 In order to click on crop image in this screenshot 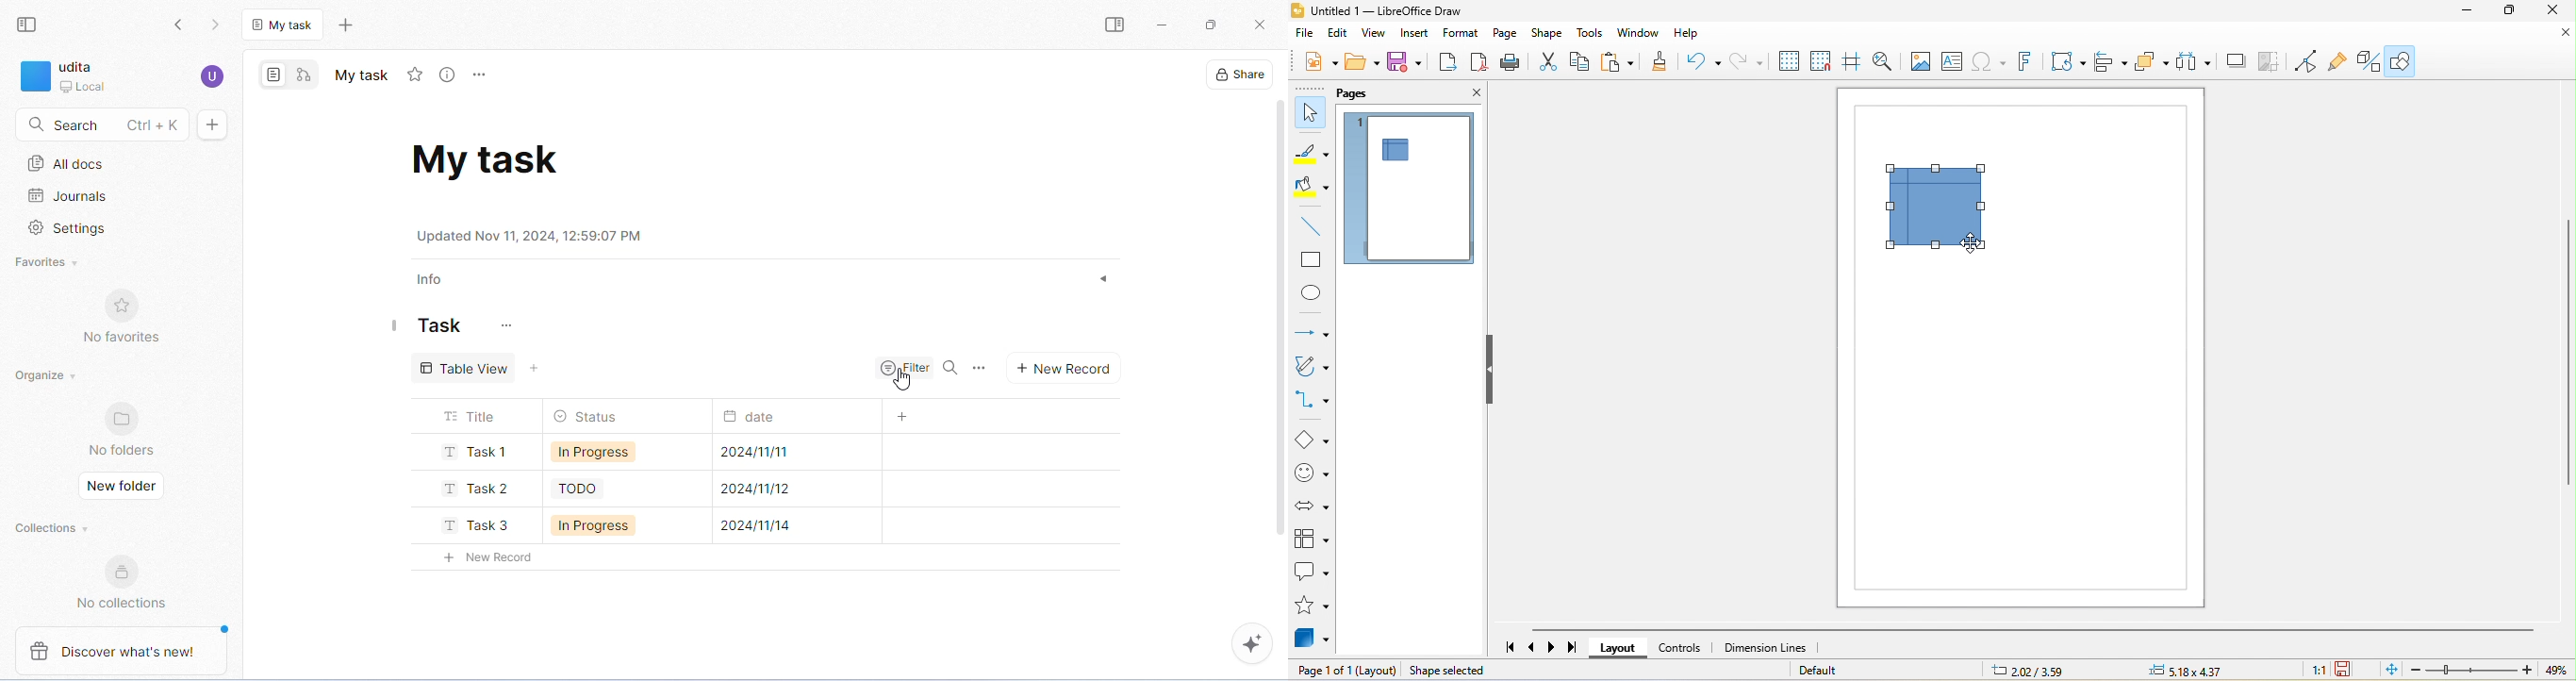, I will do `click(2274, 62)`.